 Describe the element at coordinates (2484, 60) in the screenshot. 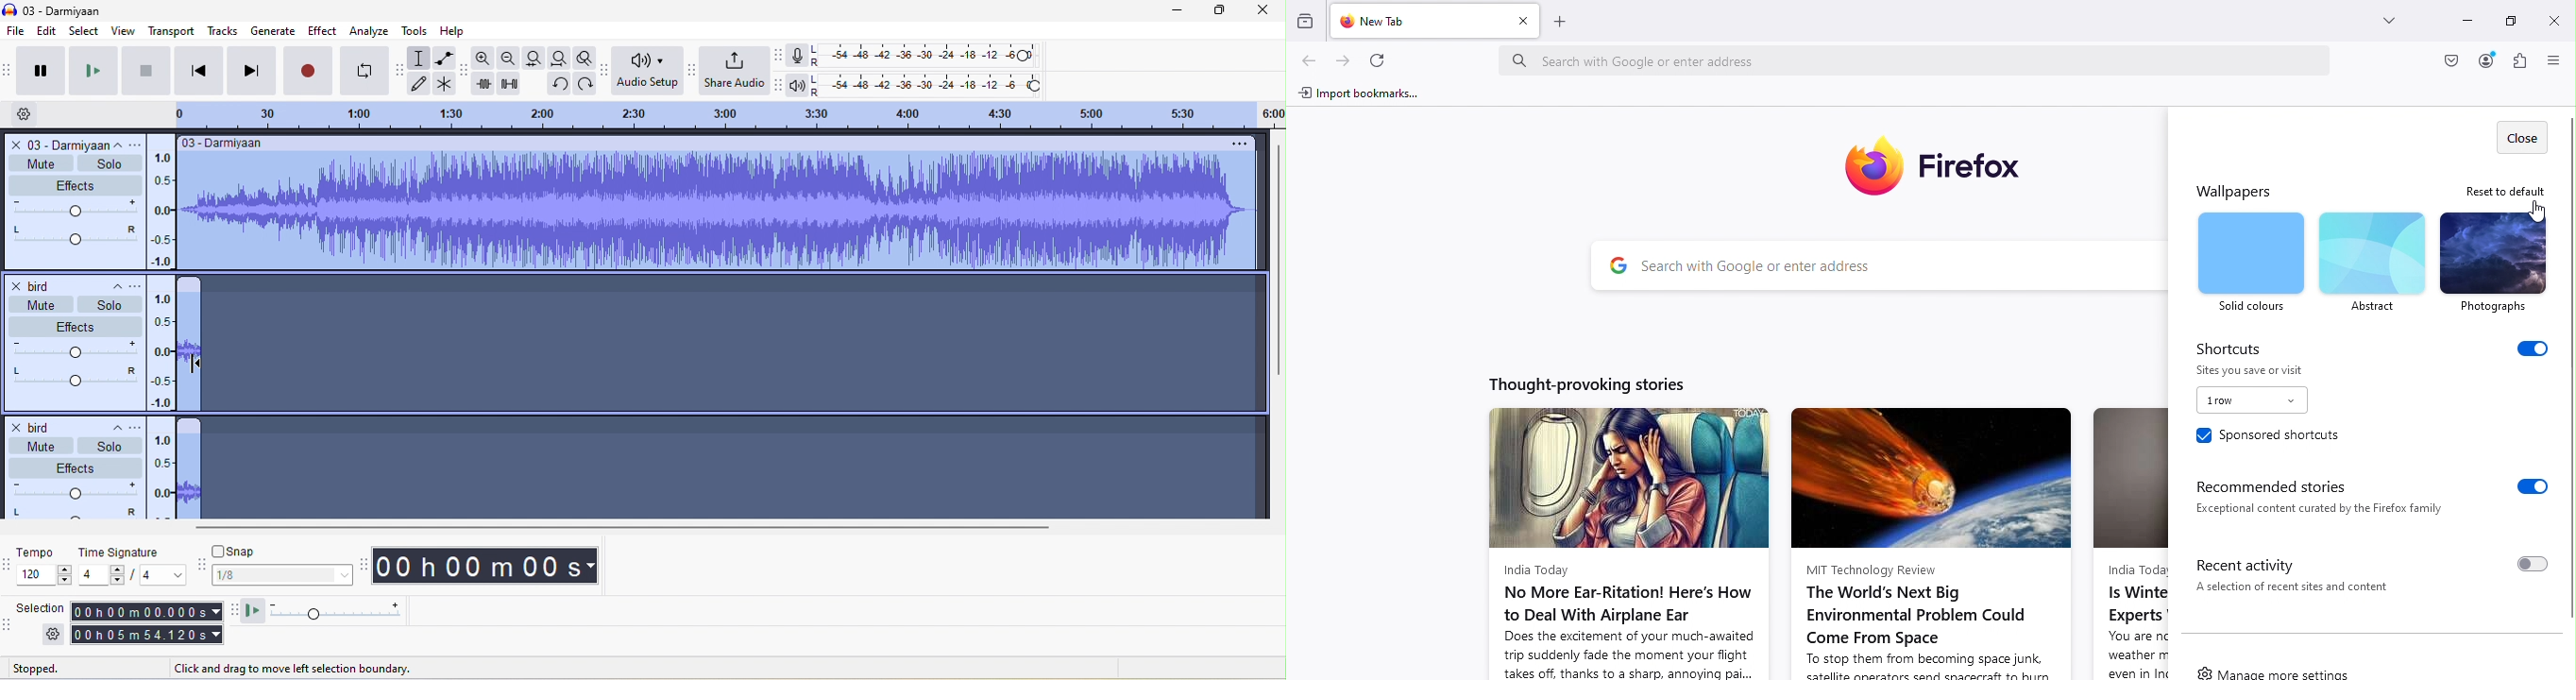

I see `Account` at that location.